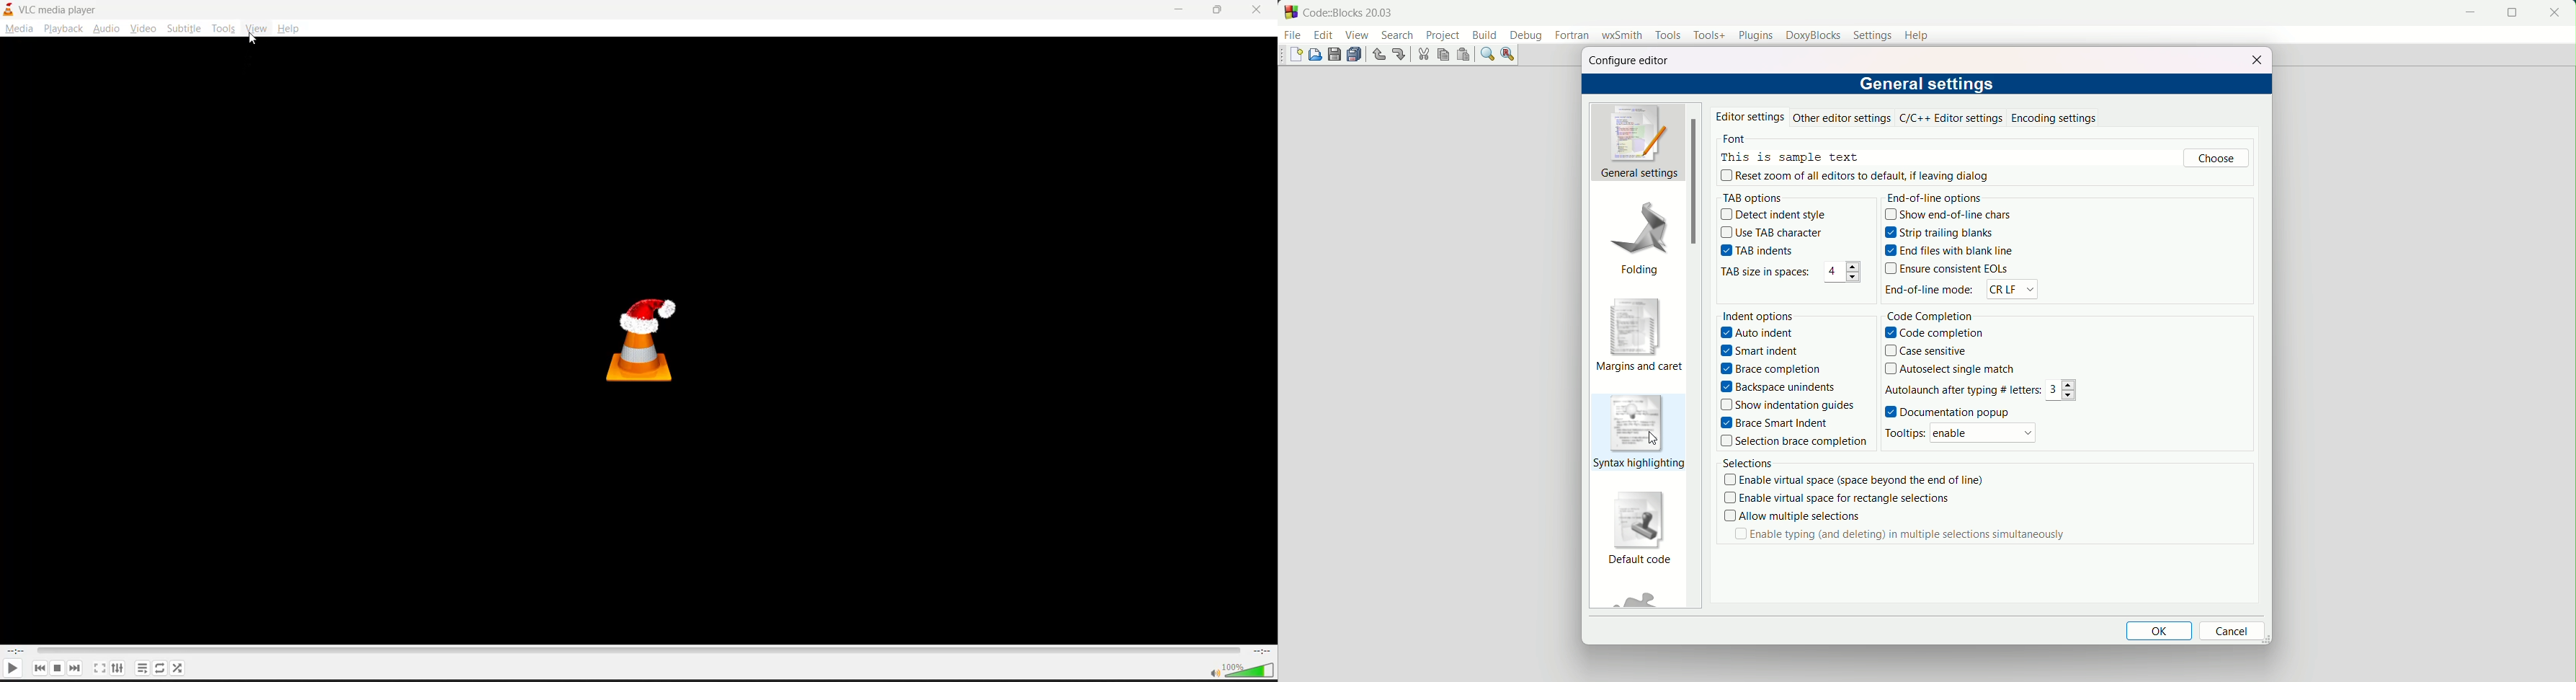  I want to click on stop, so click(58, 668).